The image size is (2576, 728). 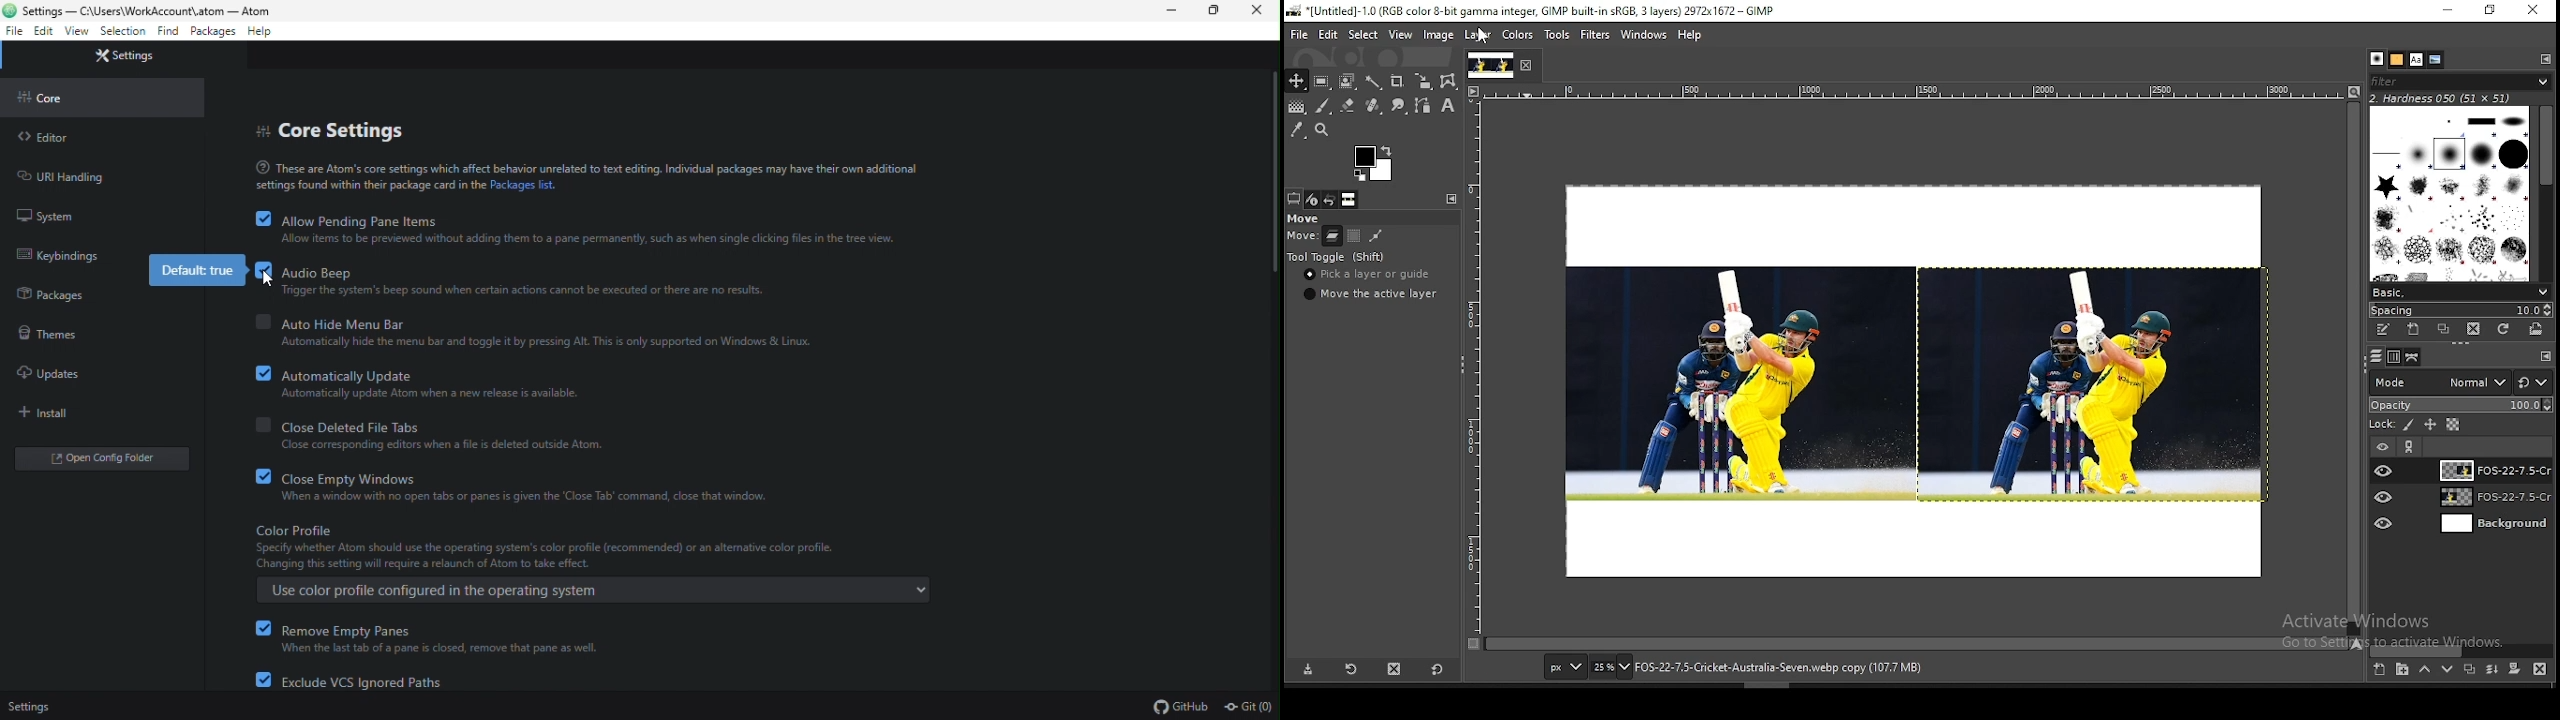 What do you see at coordinates (1565, 668) in the screenshot?
I see `units` at bounding box center [1565, 668].